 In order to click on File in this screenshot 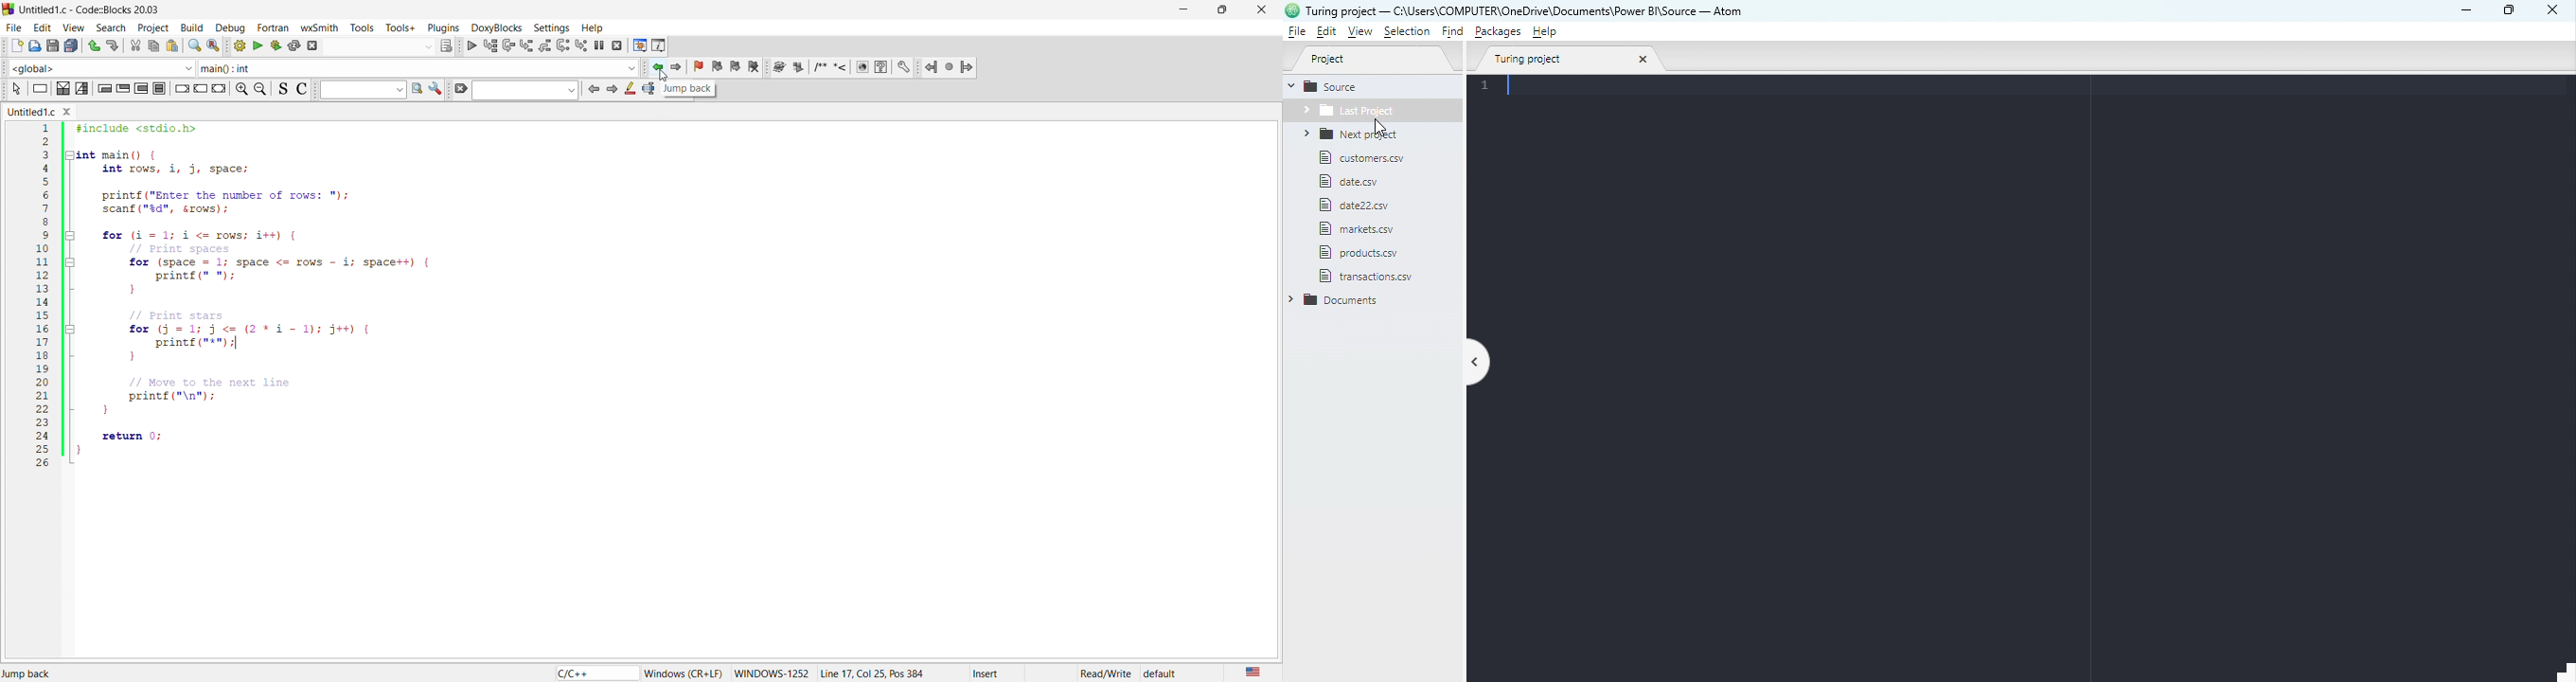, I will do `click(1358, 229)`.